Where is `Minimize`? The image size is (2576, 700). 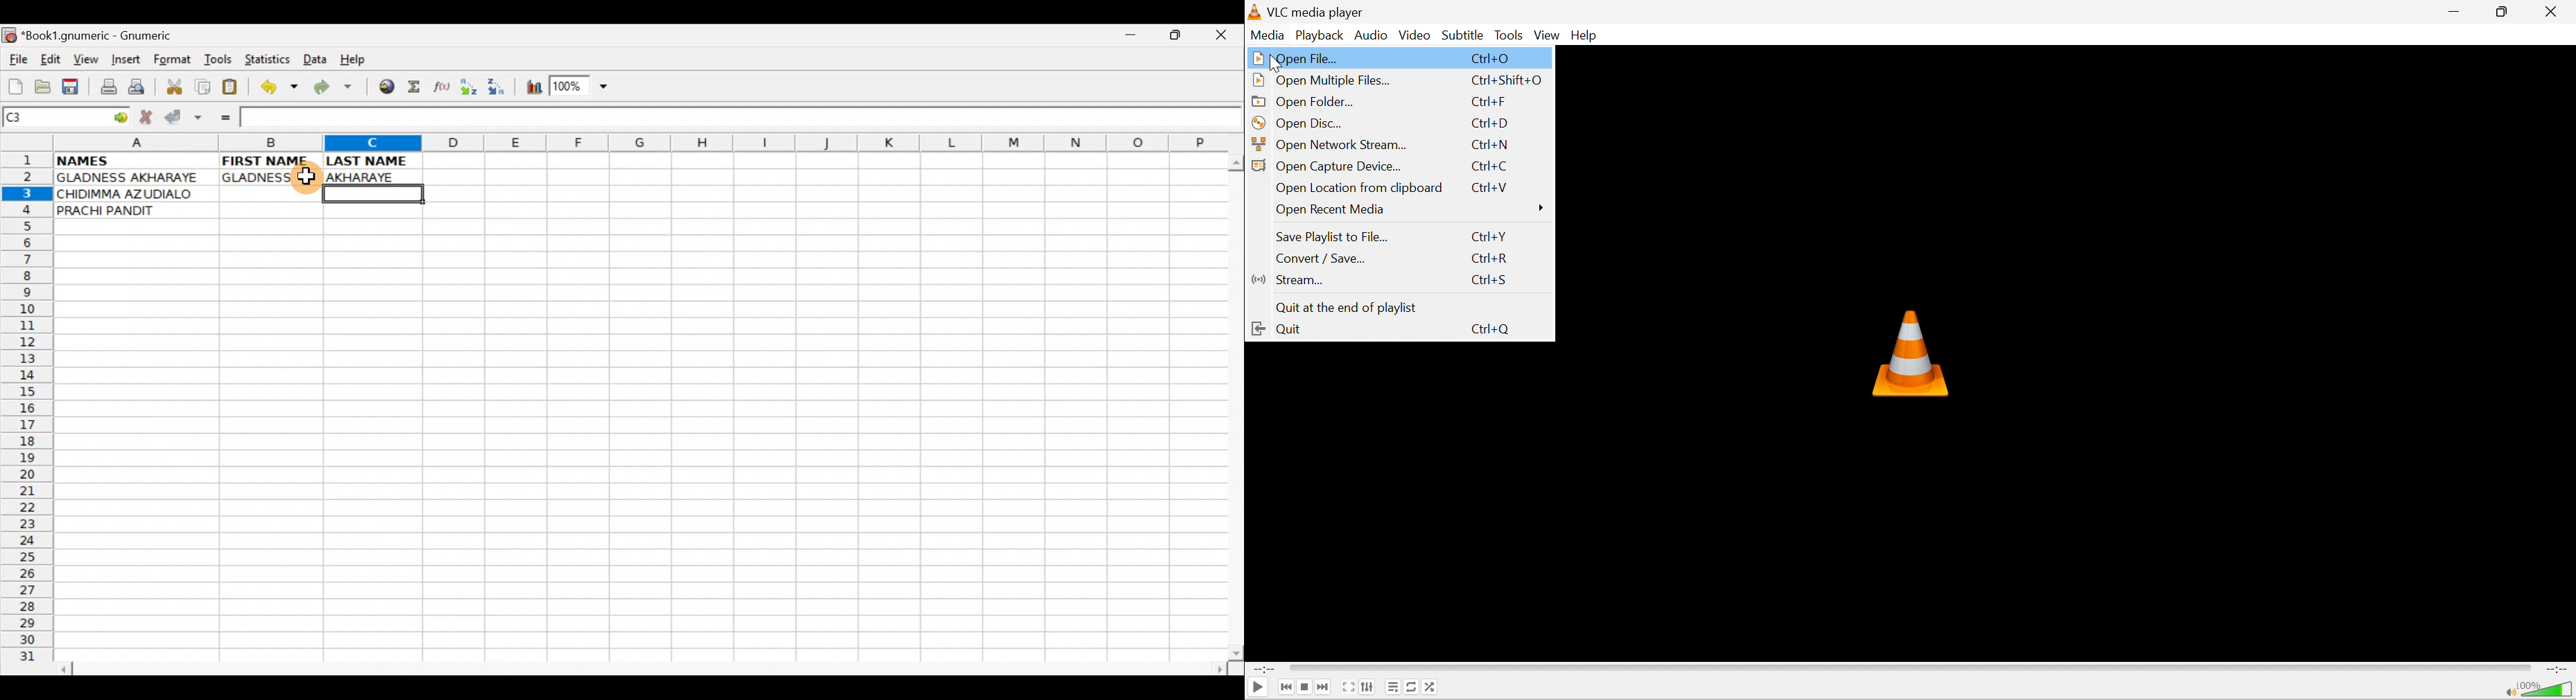 Minimize is located at coordinates (1128, 38).